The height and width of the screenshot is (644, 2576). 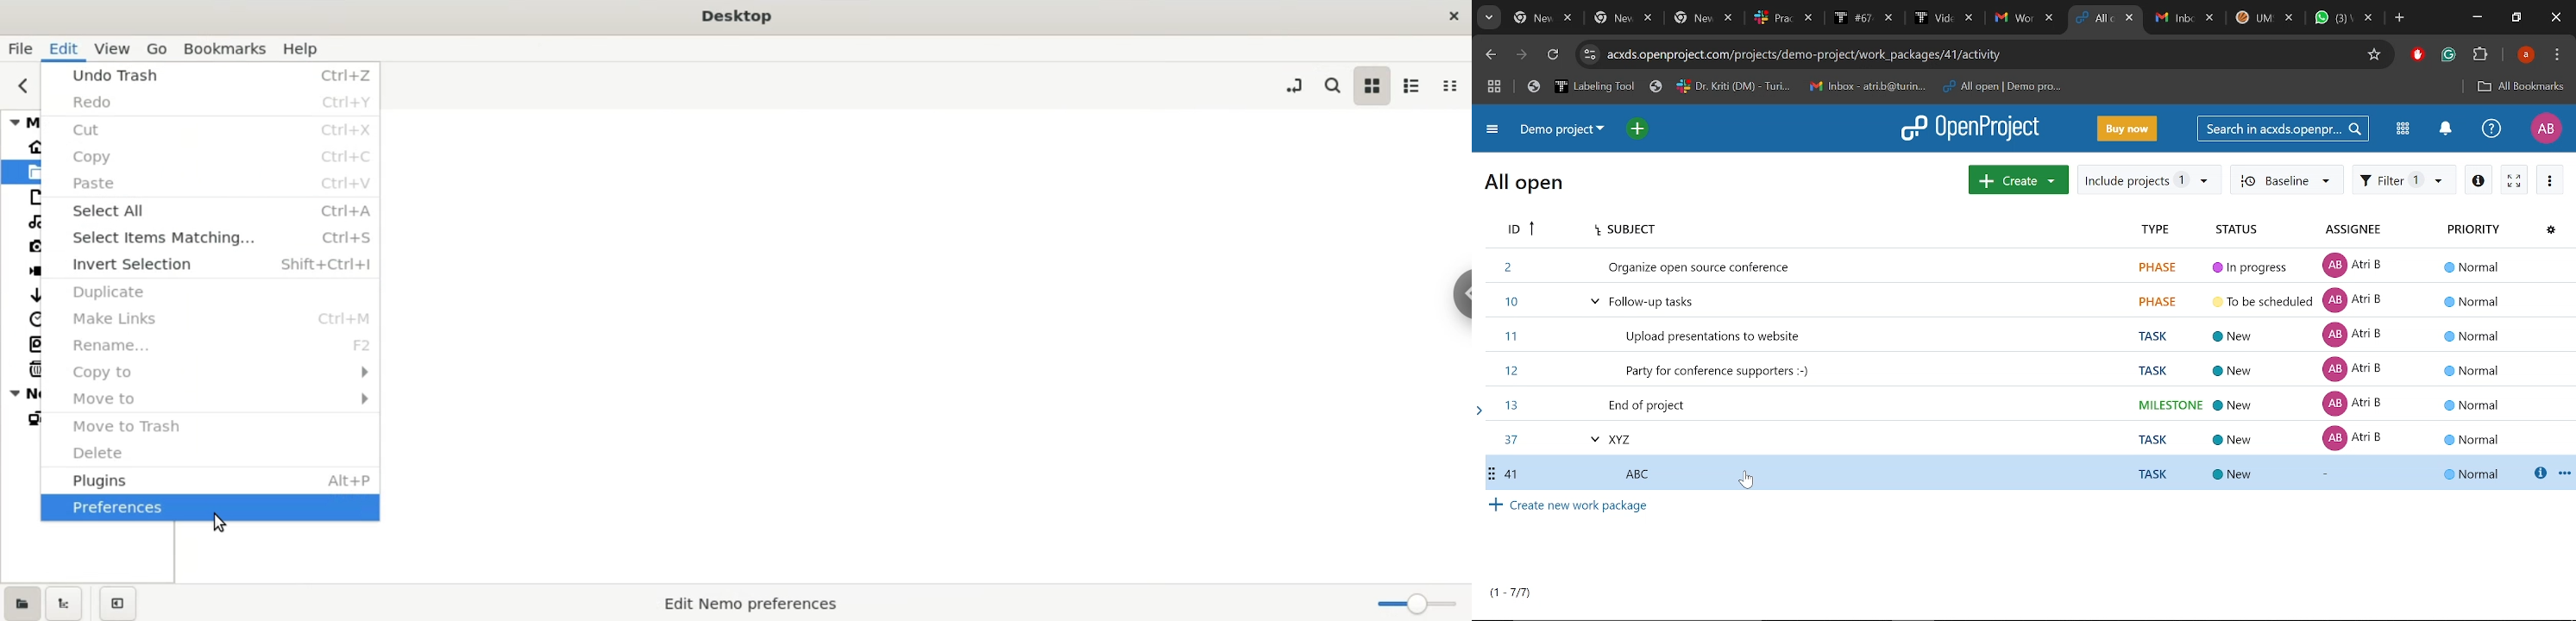 I want to click on Info, so click(x=2477, y=179).